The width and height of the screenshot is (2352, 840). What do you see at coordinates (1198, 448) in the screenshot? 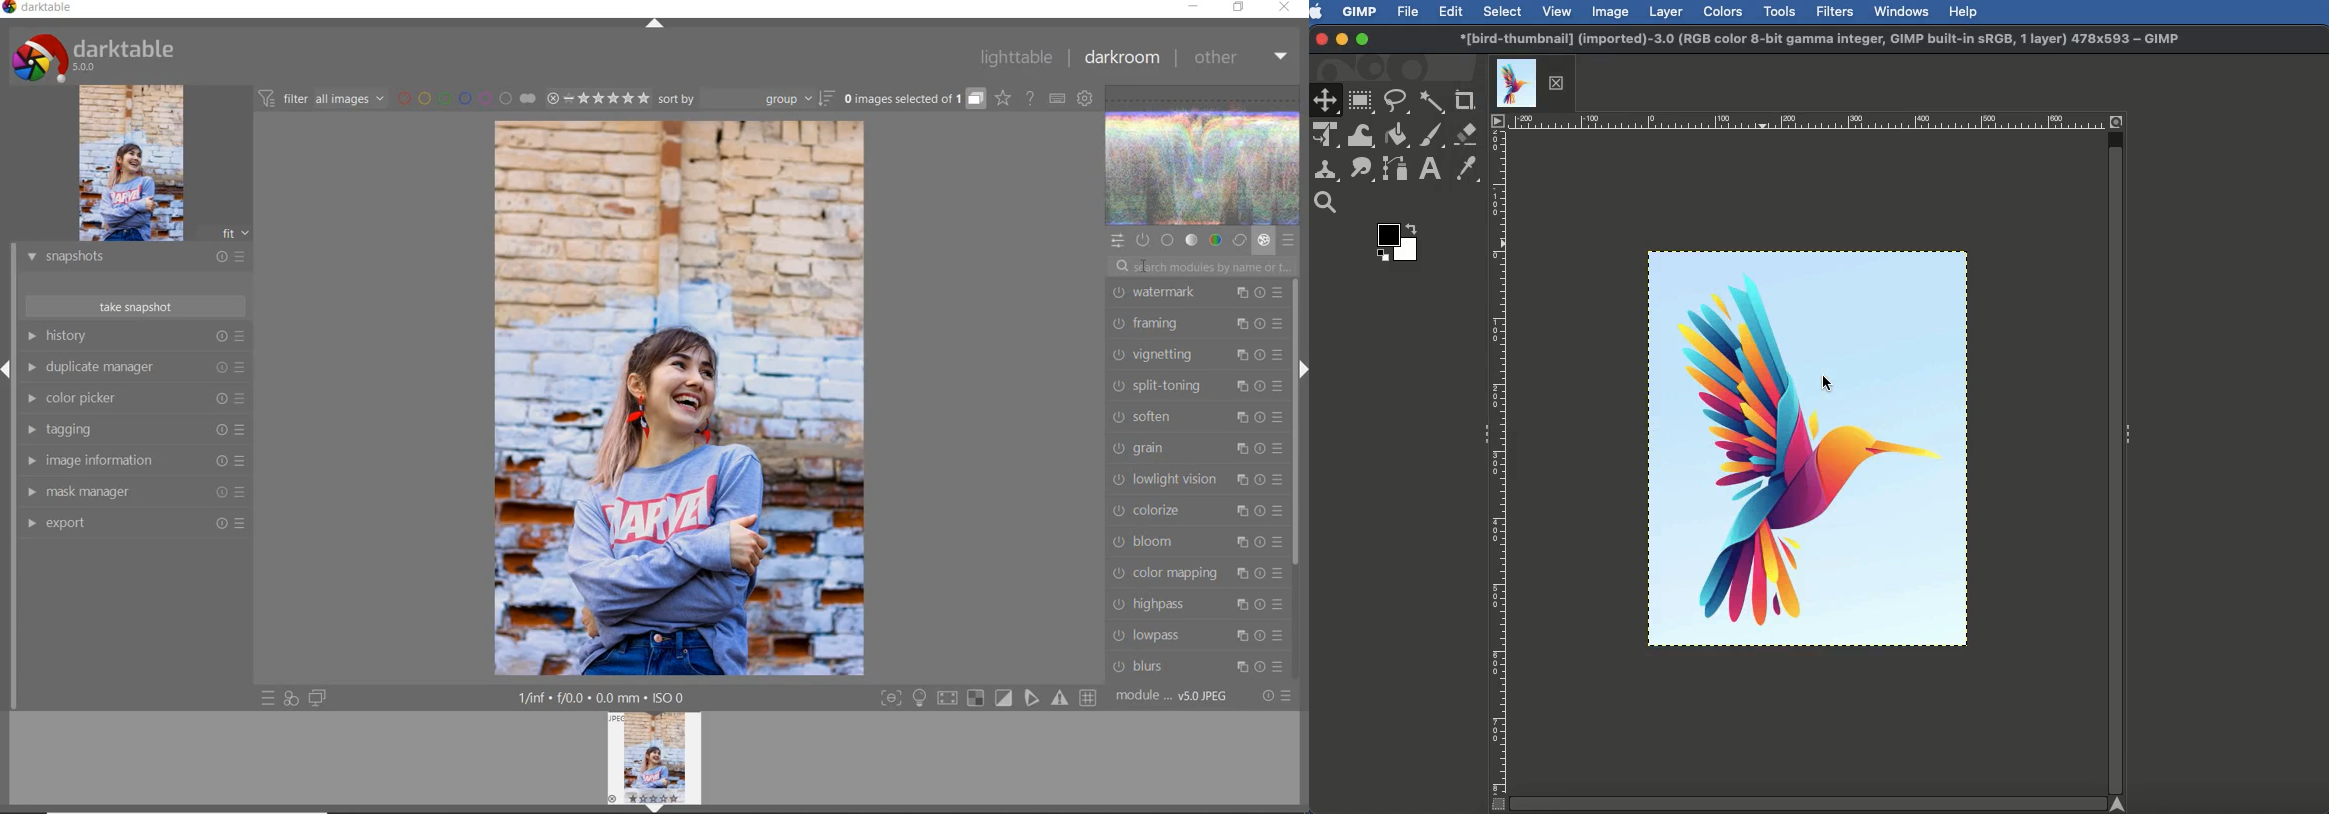
I see `grain` at bounding box center [1198, 448].